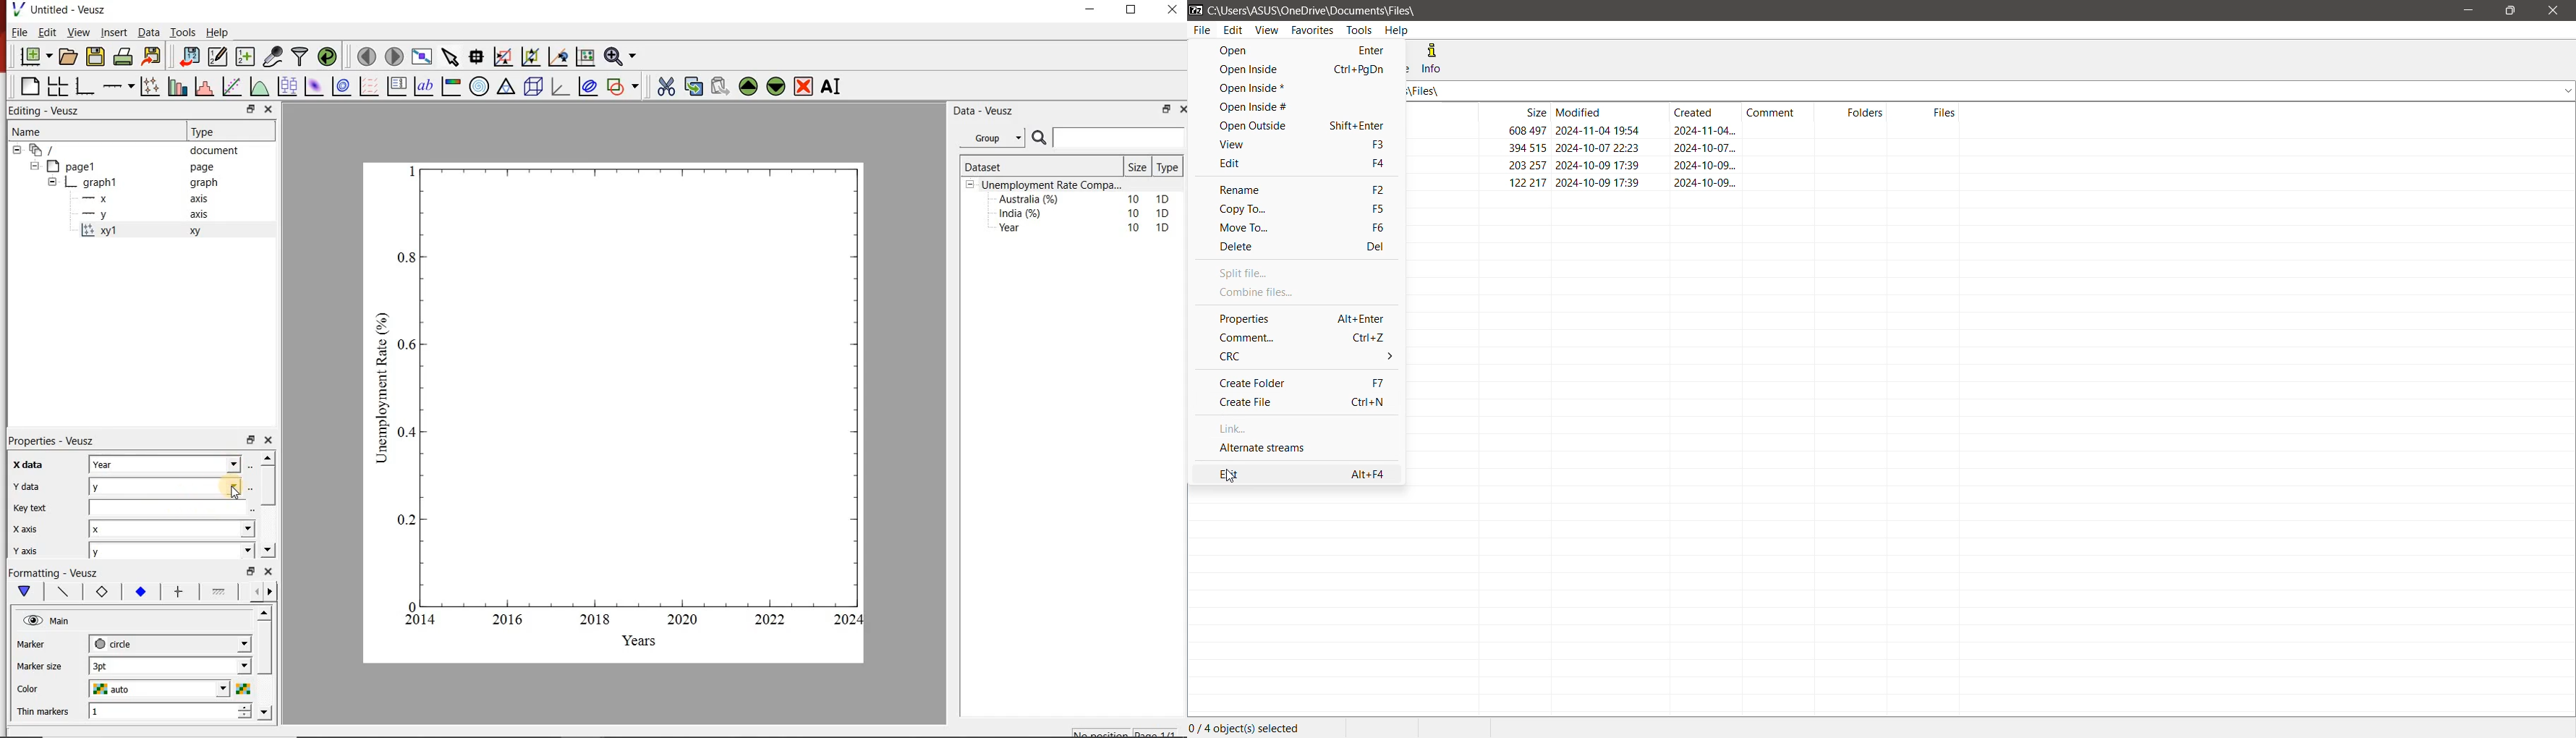 The height and width of the screenshot is (756, 2576). What do you see at coordinates (61, 621) in the screenshot?
I see `Main` at bounding box center [61, 621].